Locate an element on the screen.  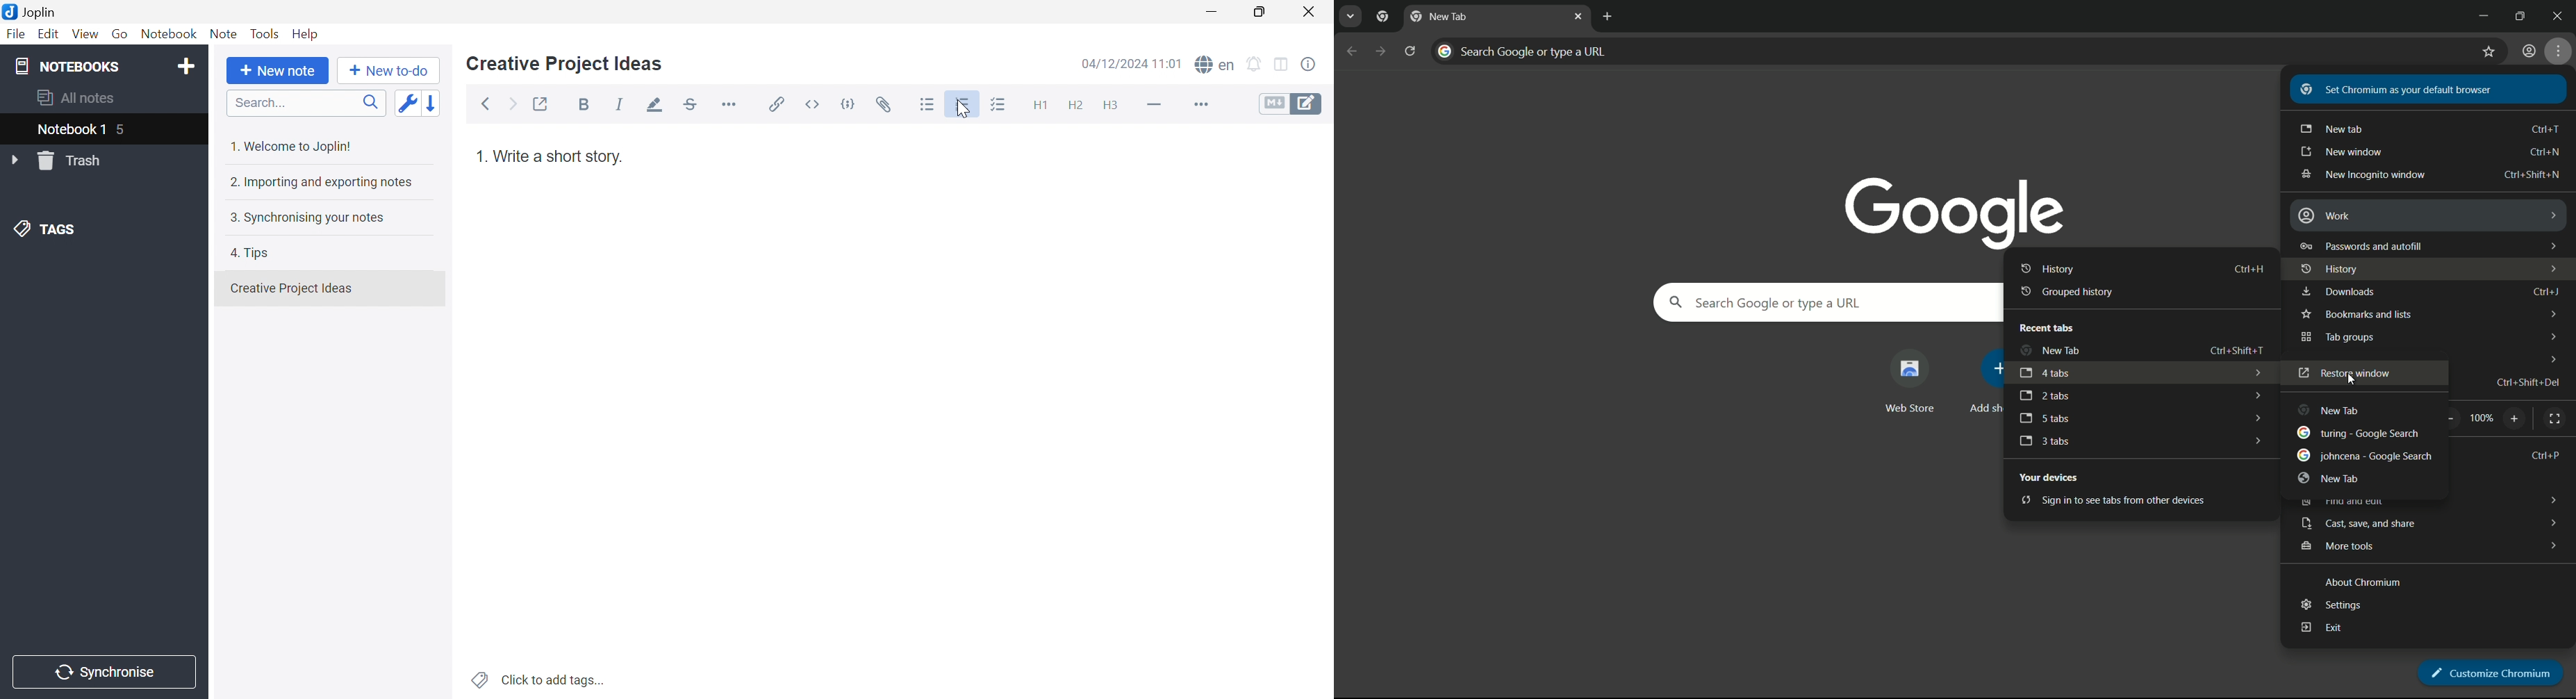
Toggle sort order field is located at coordinates (408, 104).